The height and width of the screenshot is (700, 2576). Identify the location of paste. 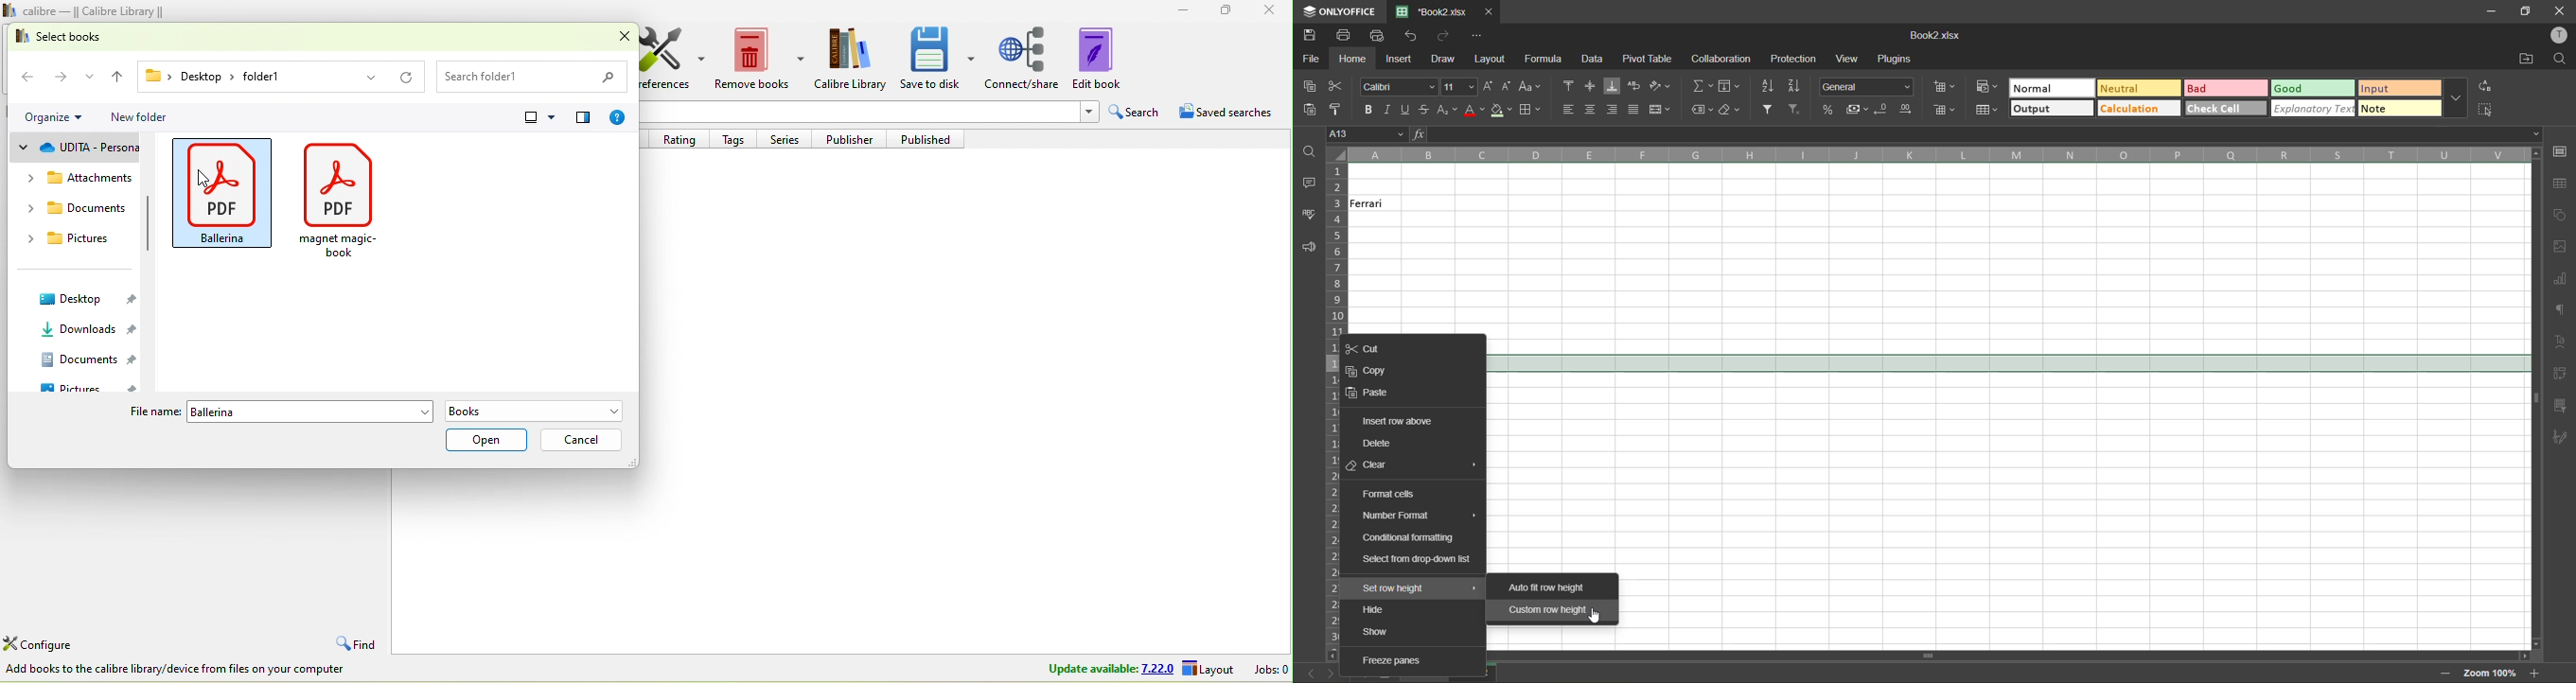
(1309, 109).